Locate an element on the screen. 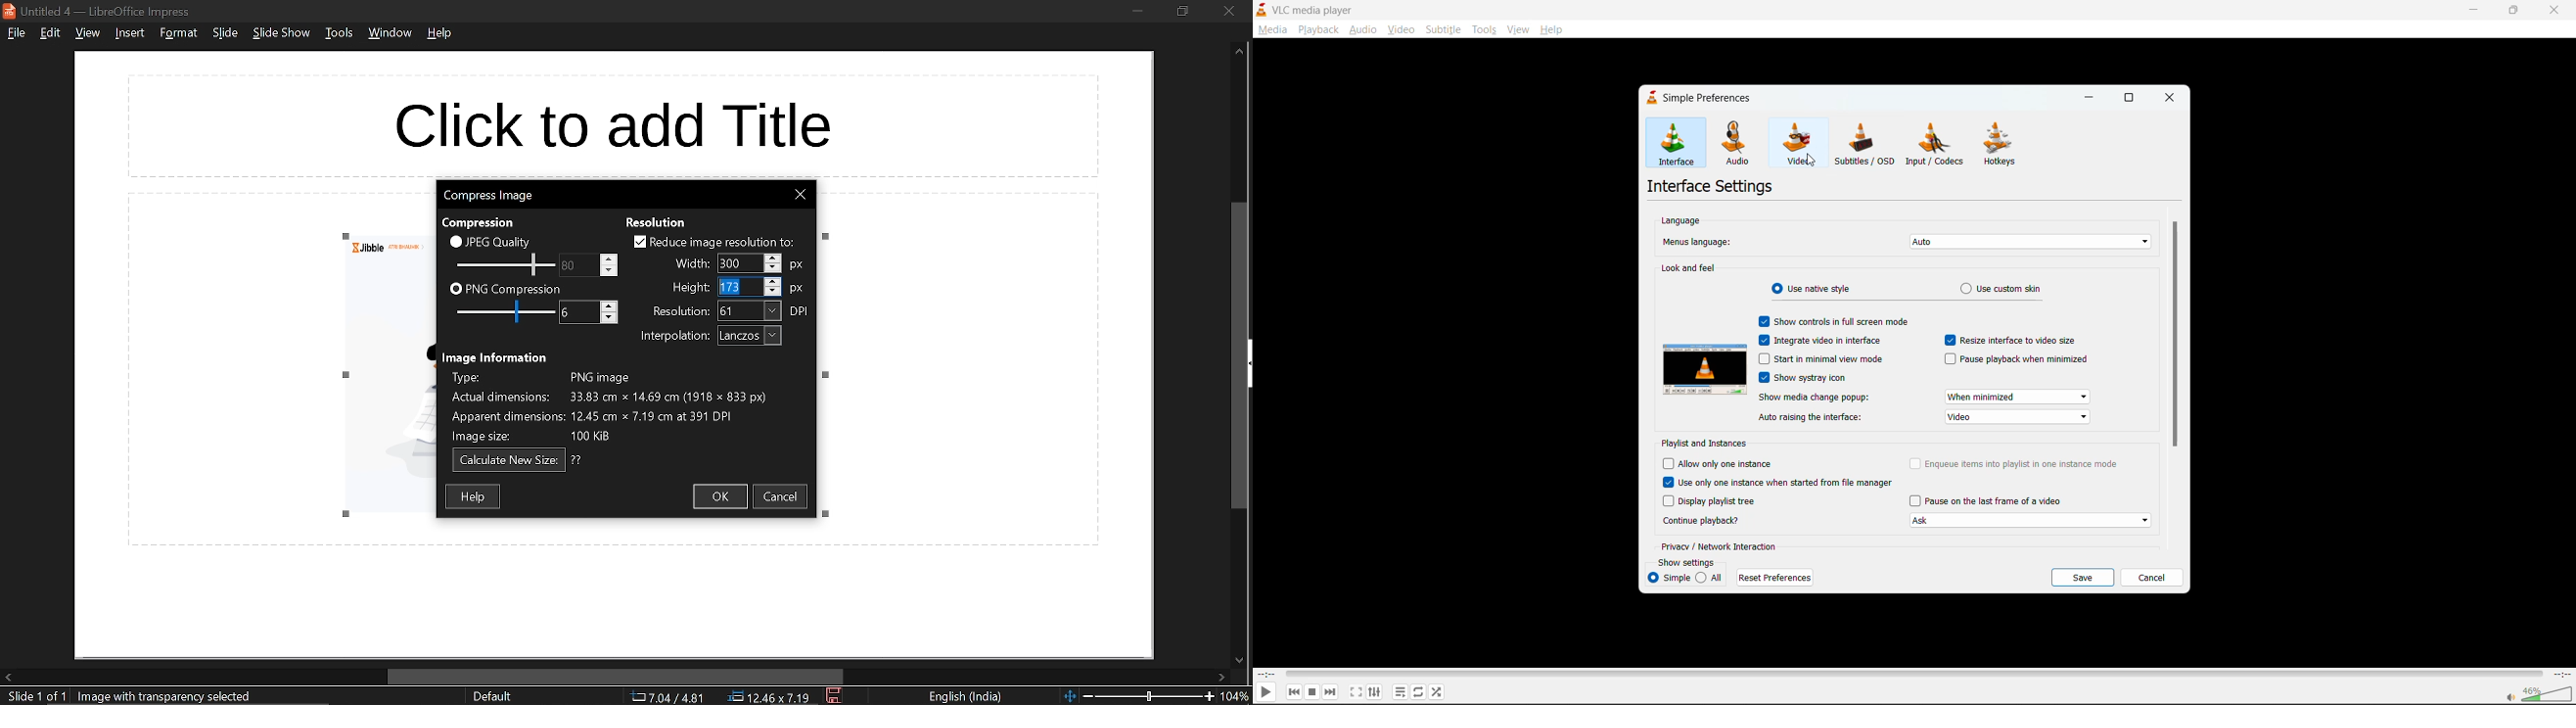  save is located at coordinates (834, 696).